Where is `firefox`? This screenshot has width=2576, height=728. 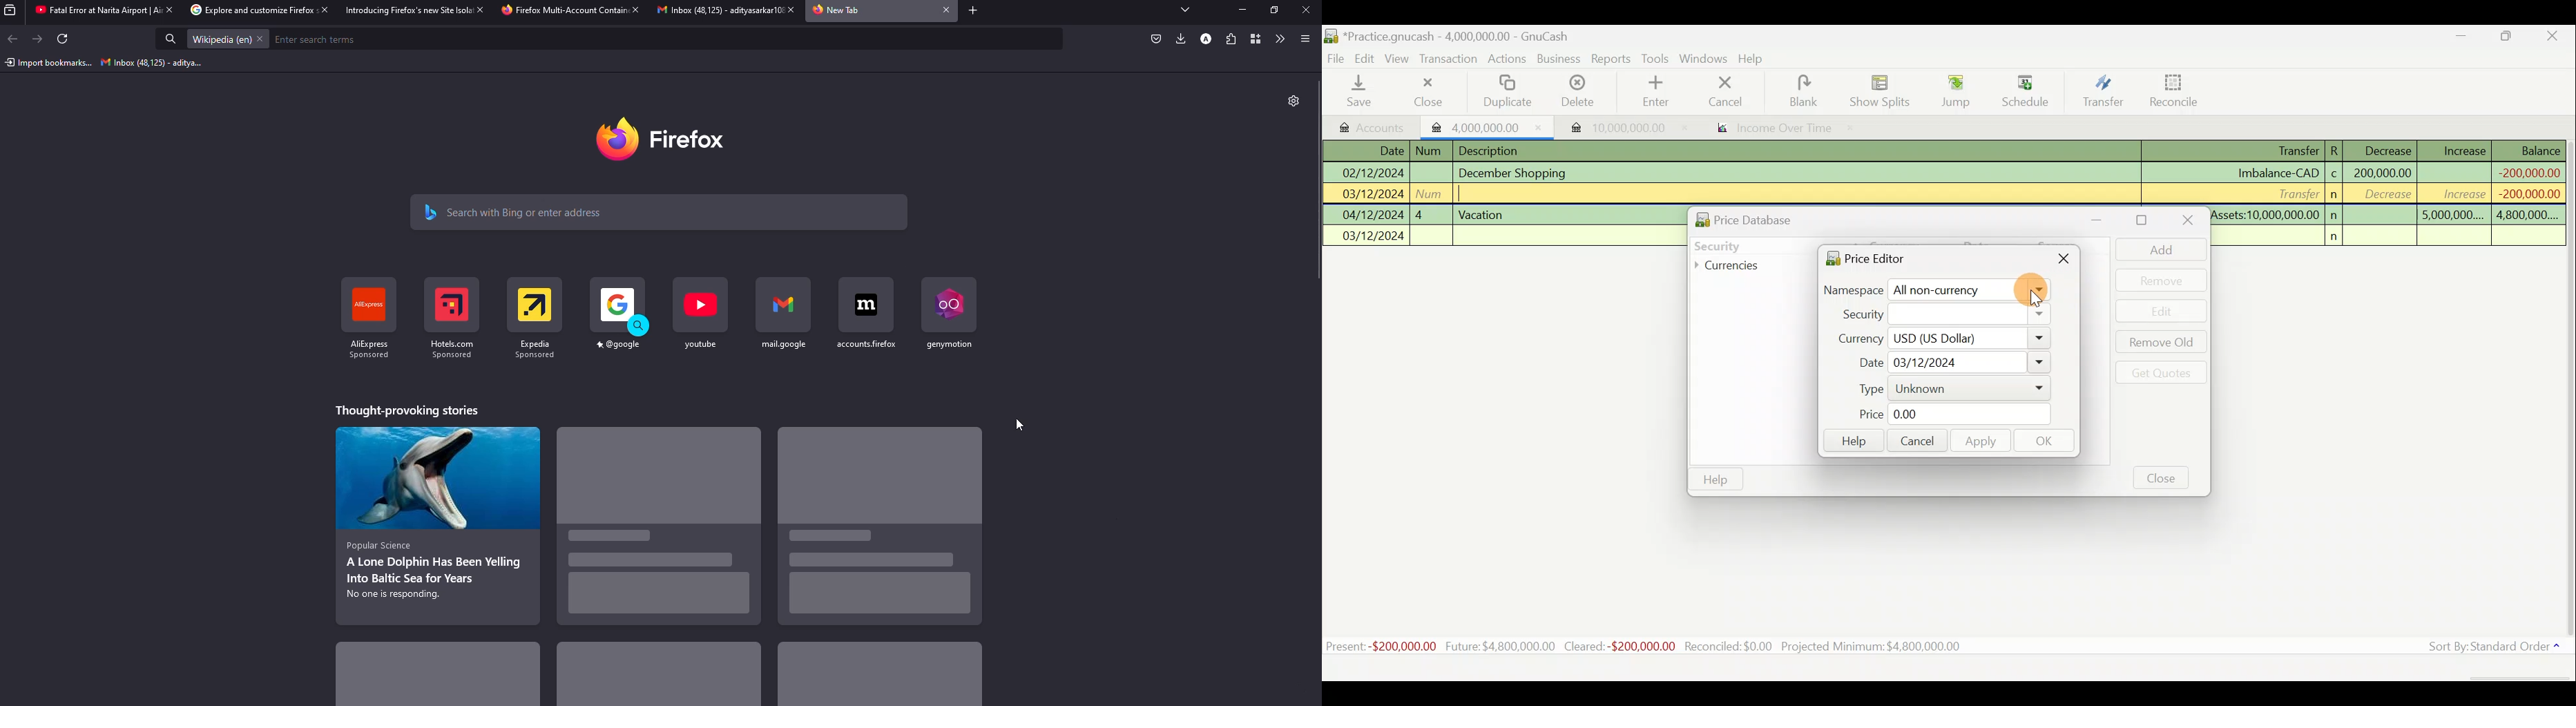
firefox is located at coordinates (671, 139).